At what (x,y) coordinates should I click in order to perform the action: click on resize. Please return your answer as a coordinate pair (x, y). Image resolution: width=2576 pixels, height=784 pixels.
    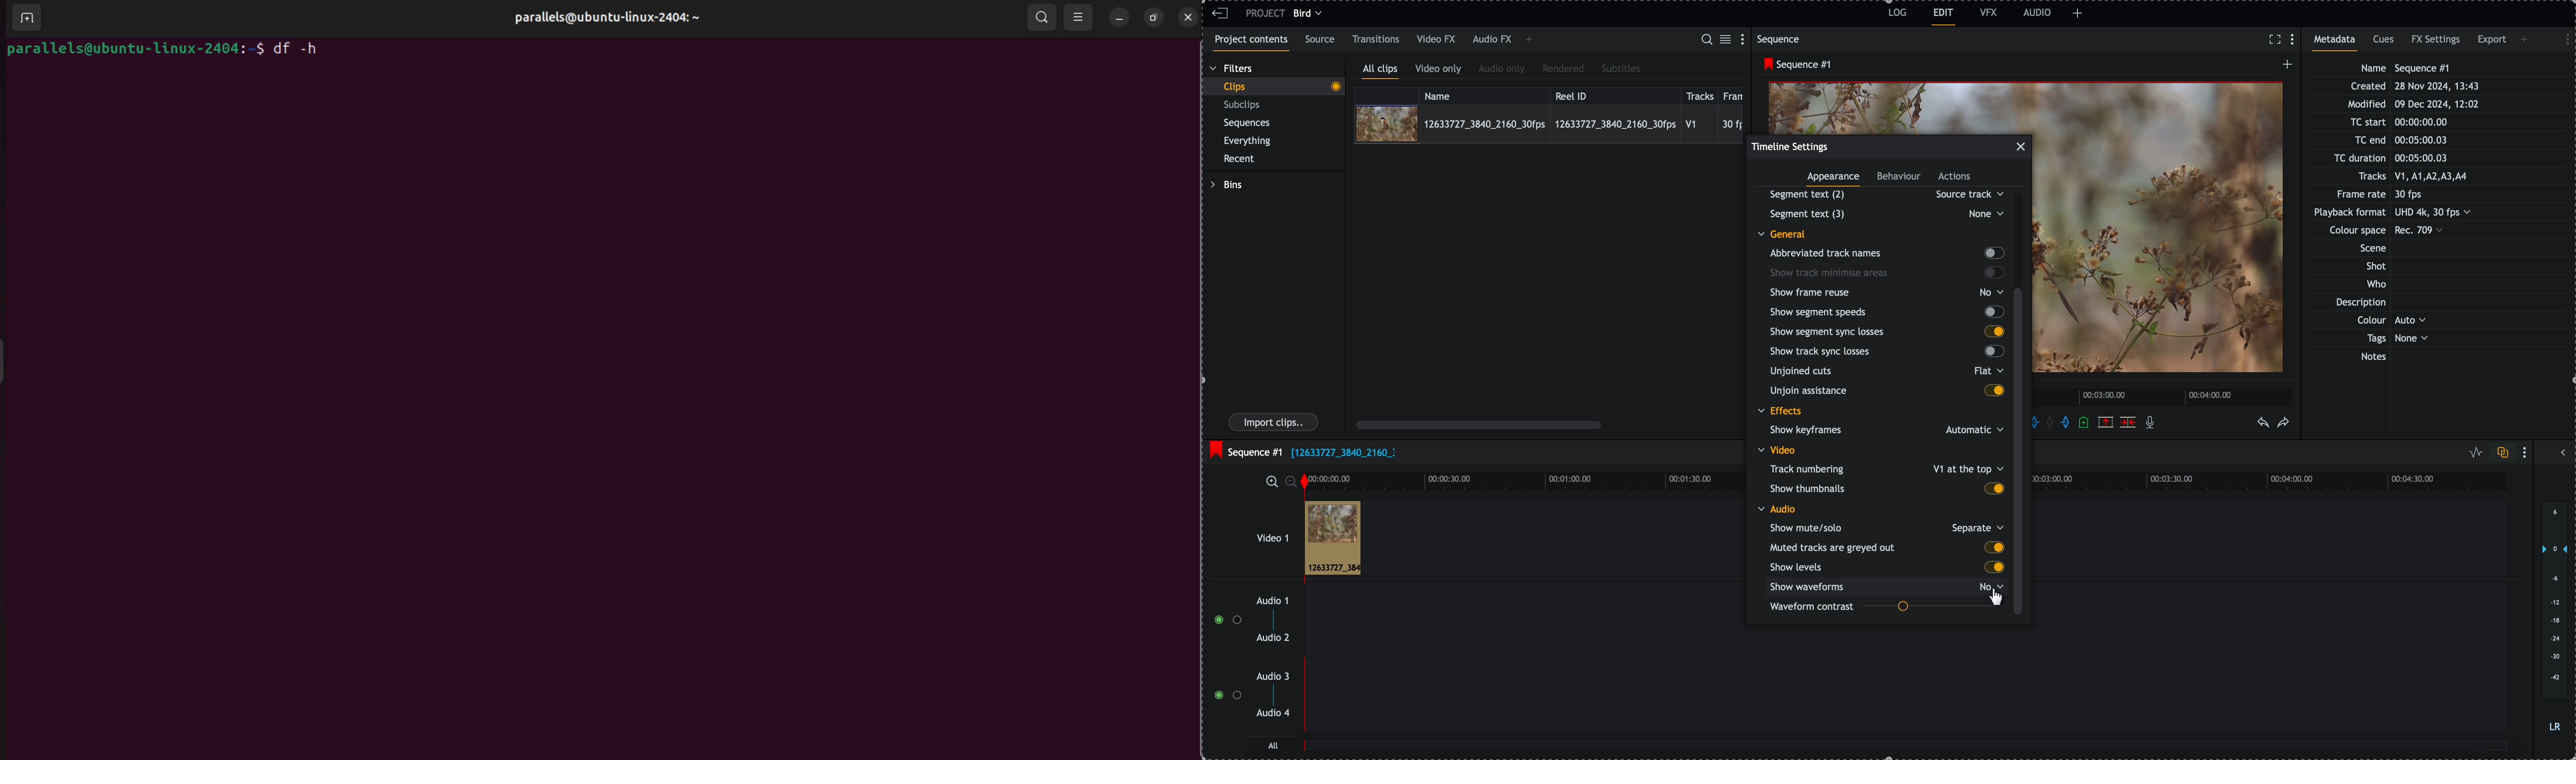
    Looking at the image, I should click on (1155, 18).